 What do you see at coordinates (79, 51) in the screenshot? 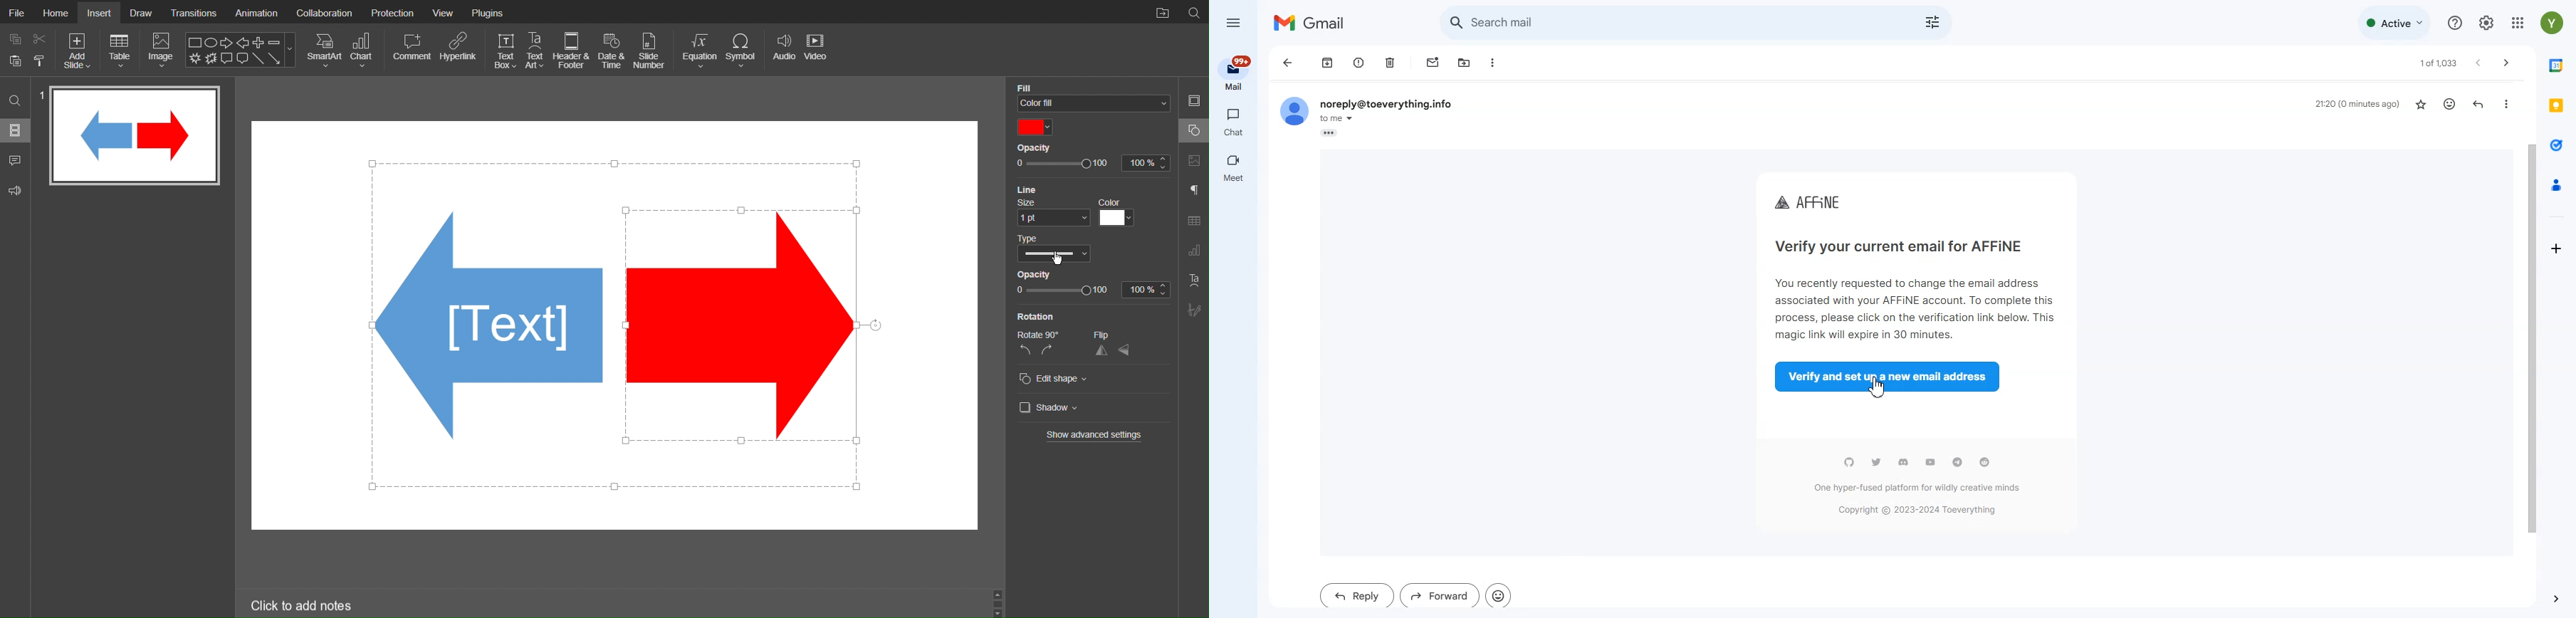
I see `Add Slide` at bounding box center [79, 51].